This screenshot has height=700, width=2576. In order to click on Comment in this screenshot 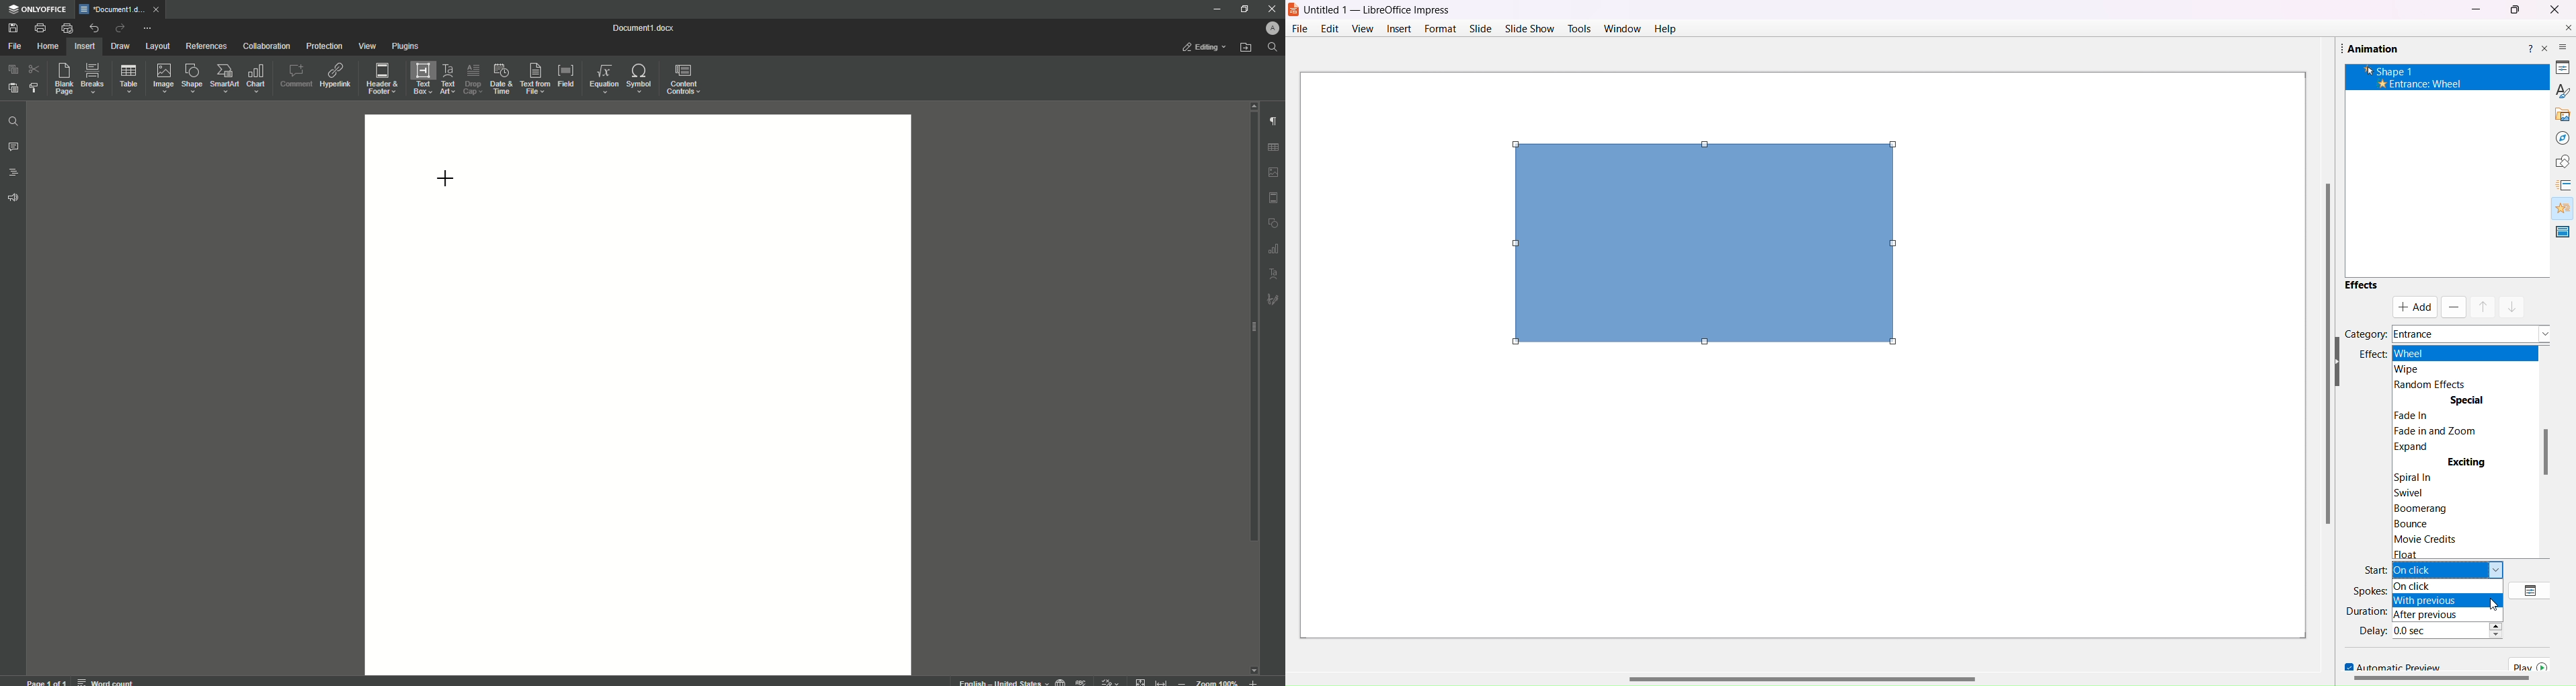, I will do `click(296, 76)`.